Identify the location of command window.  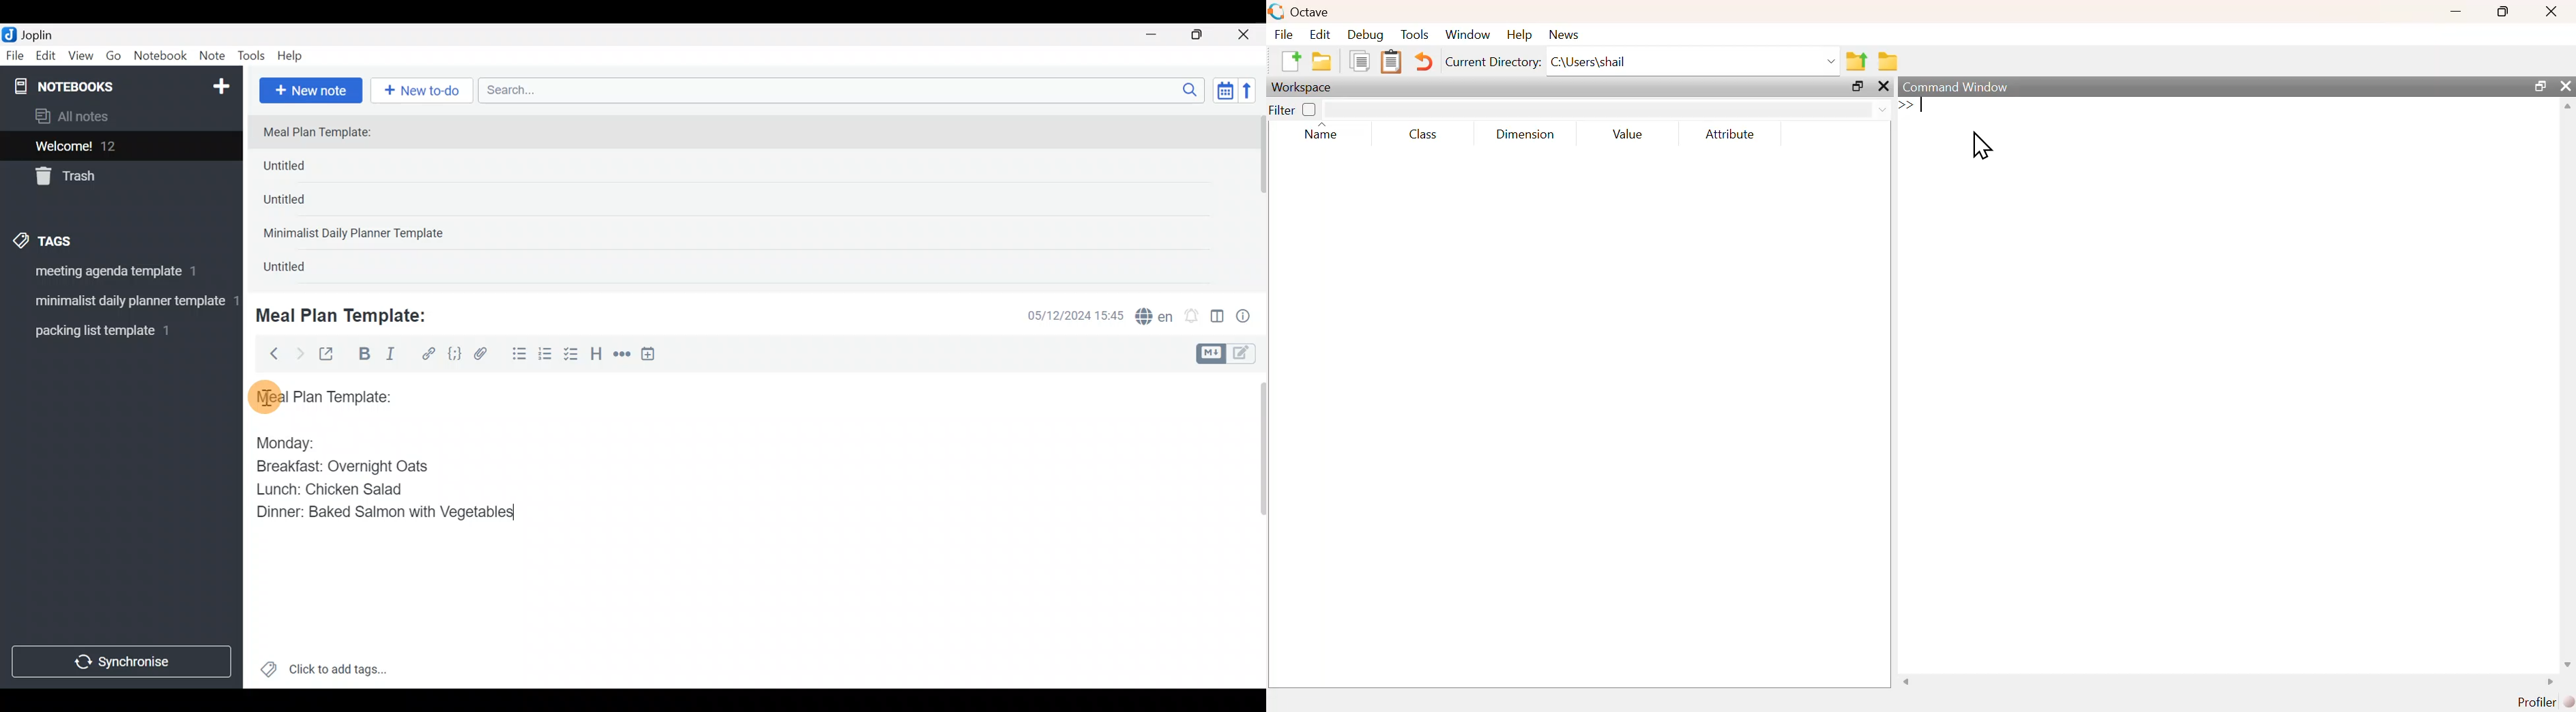
(1961, 86).